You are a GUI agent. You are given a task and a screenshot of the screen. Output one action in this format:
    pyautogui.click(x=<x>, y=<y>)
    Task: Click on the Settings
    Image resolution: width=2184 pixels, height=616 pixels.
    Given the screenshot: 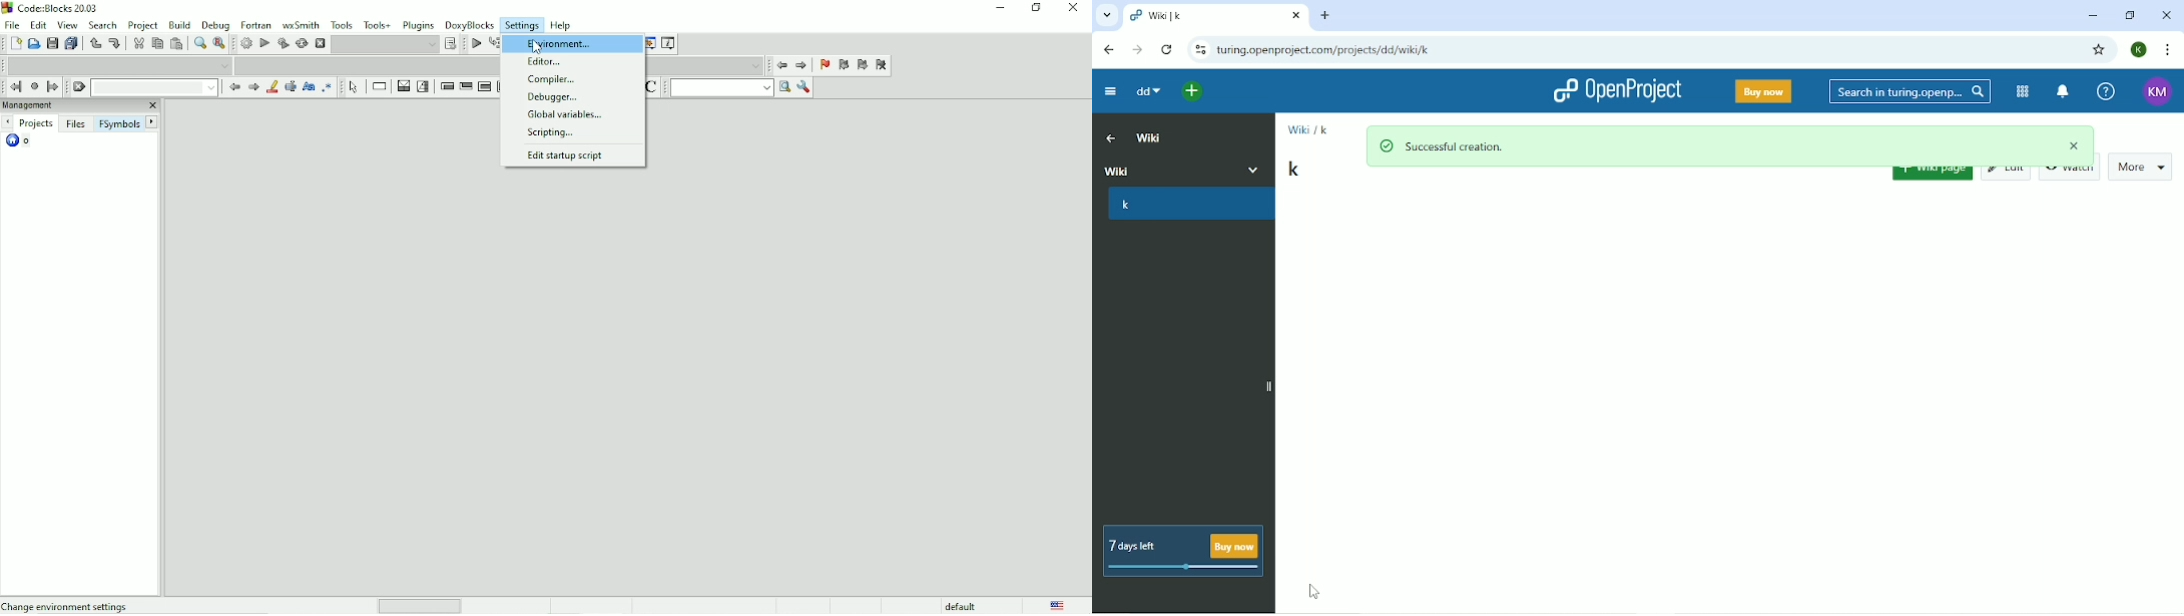 What is the action you would take?
    pyautogui.click(x=523, y=24)
    